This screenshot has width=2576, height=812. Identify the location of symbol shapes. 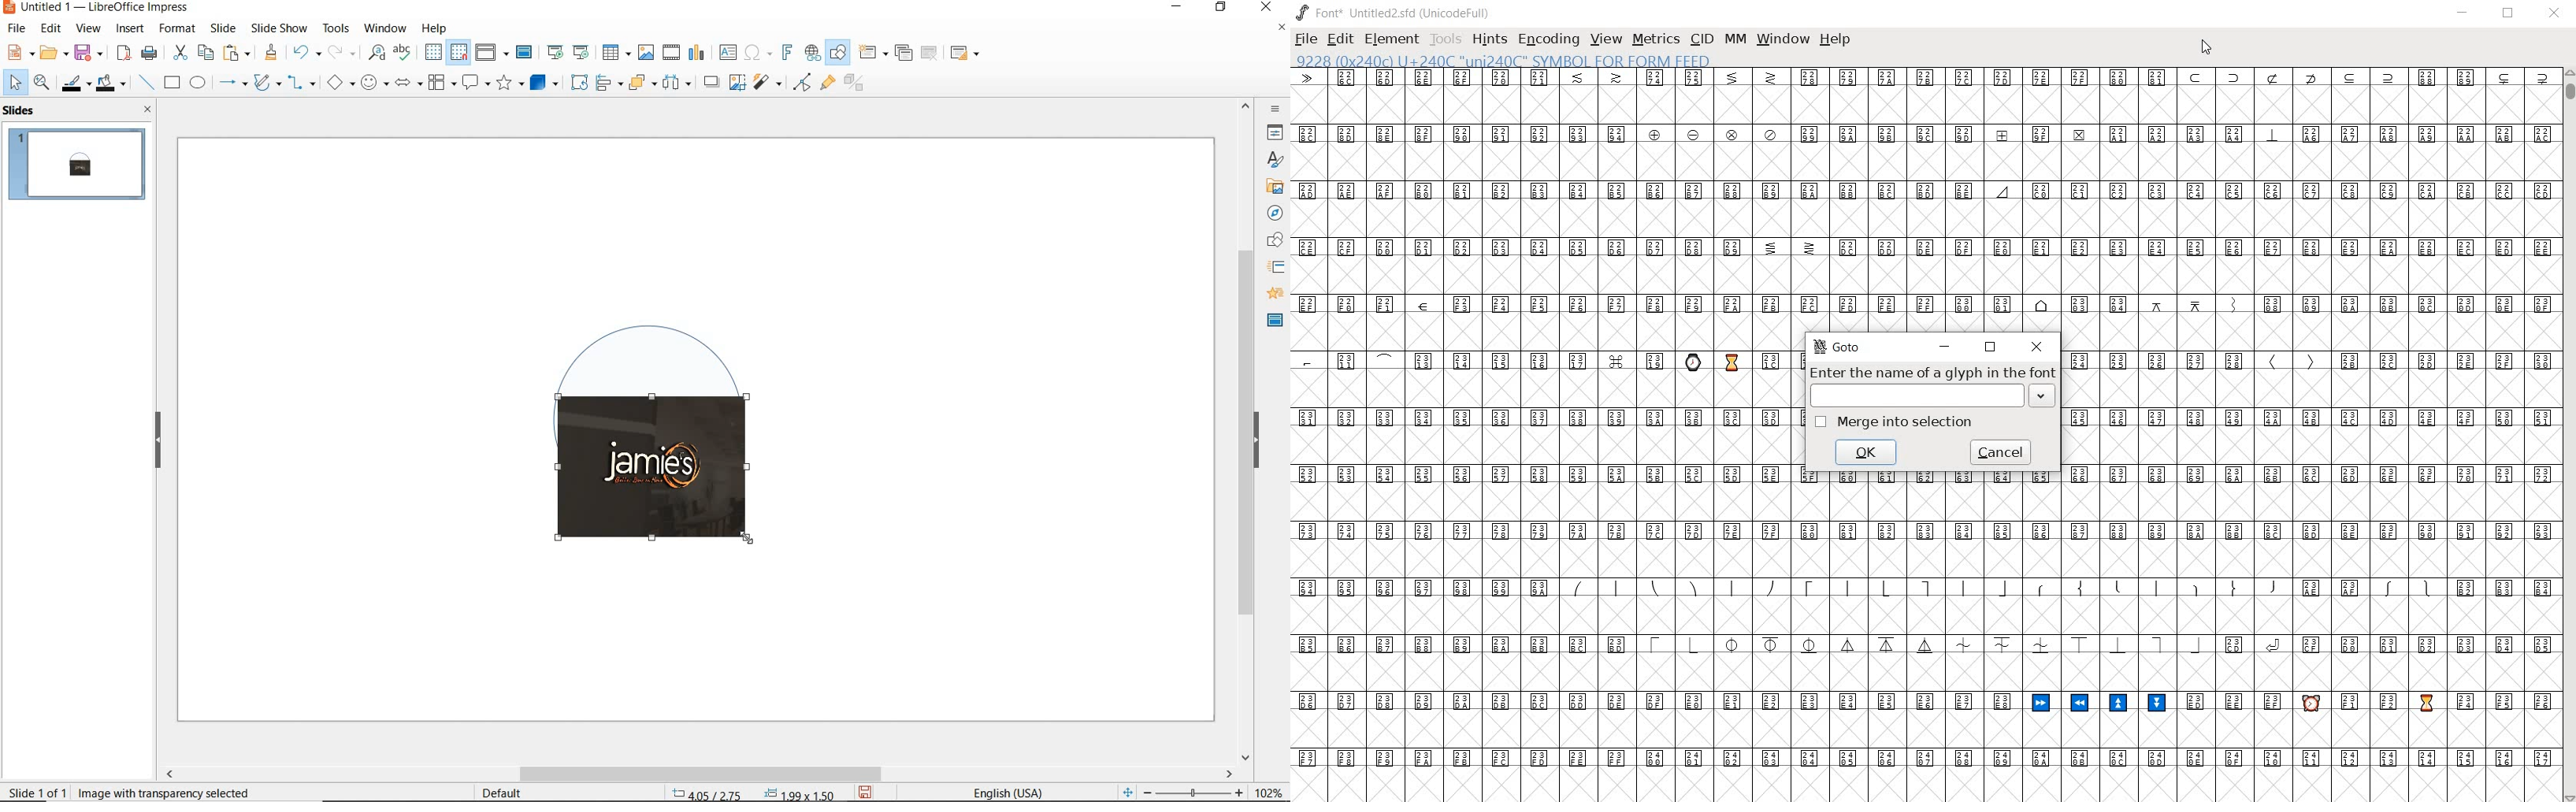
(374, 82).